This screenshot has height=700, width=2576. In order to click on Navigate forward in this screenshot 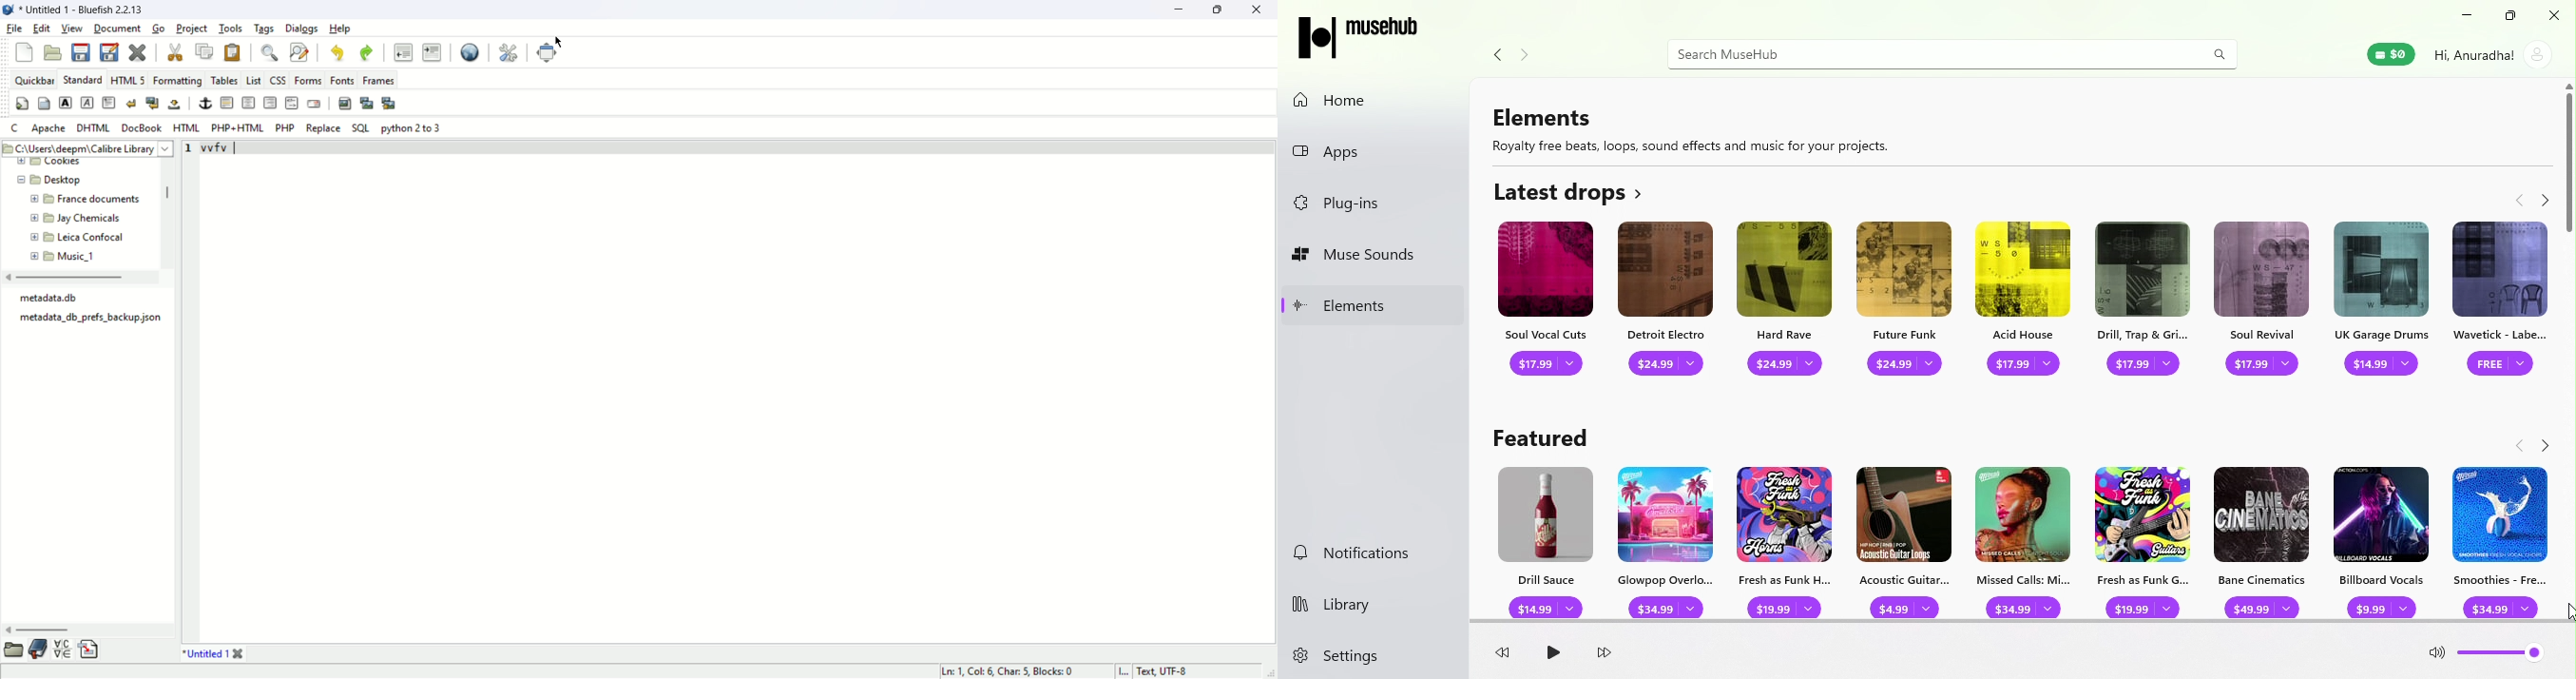, I will do `click(2542, 444)`.